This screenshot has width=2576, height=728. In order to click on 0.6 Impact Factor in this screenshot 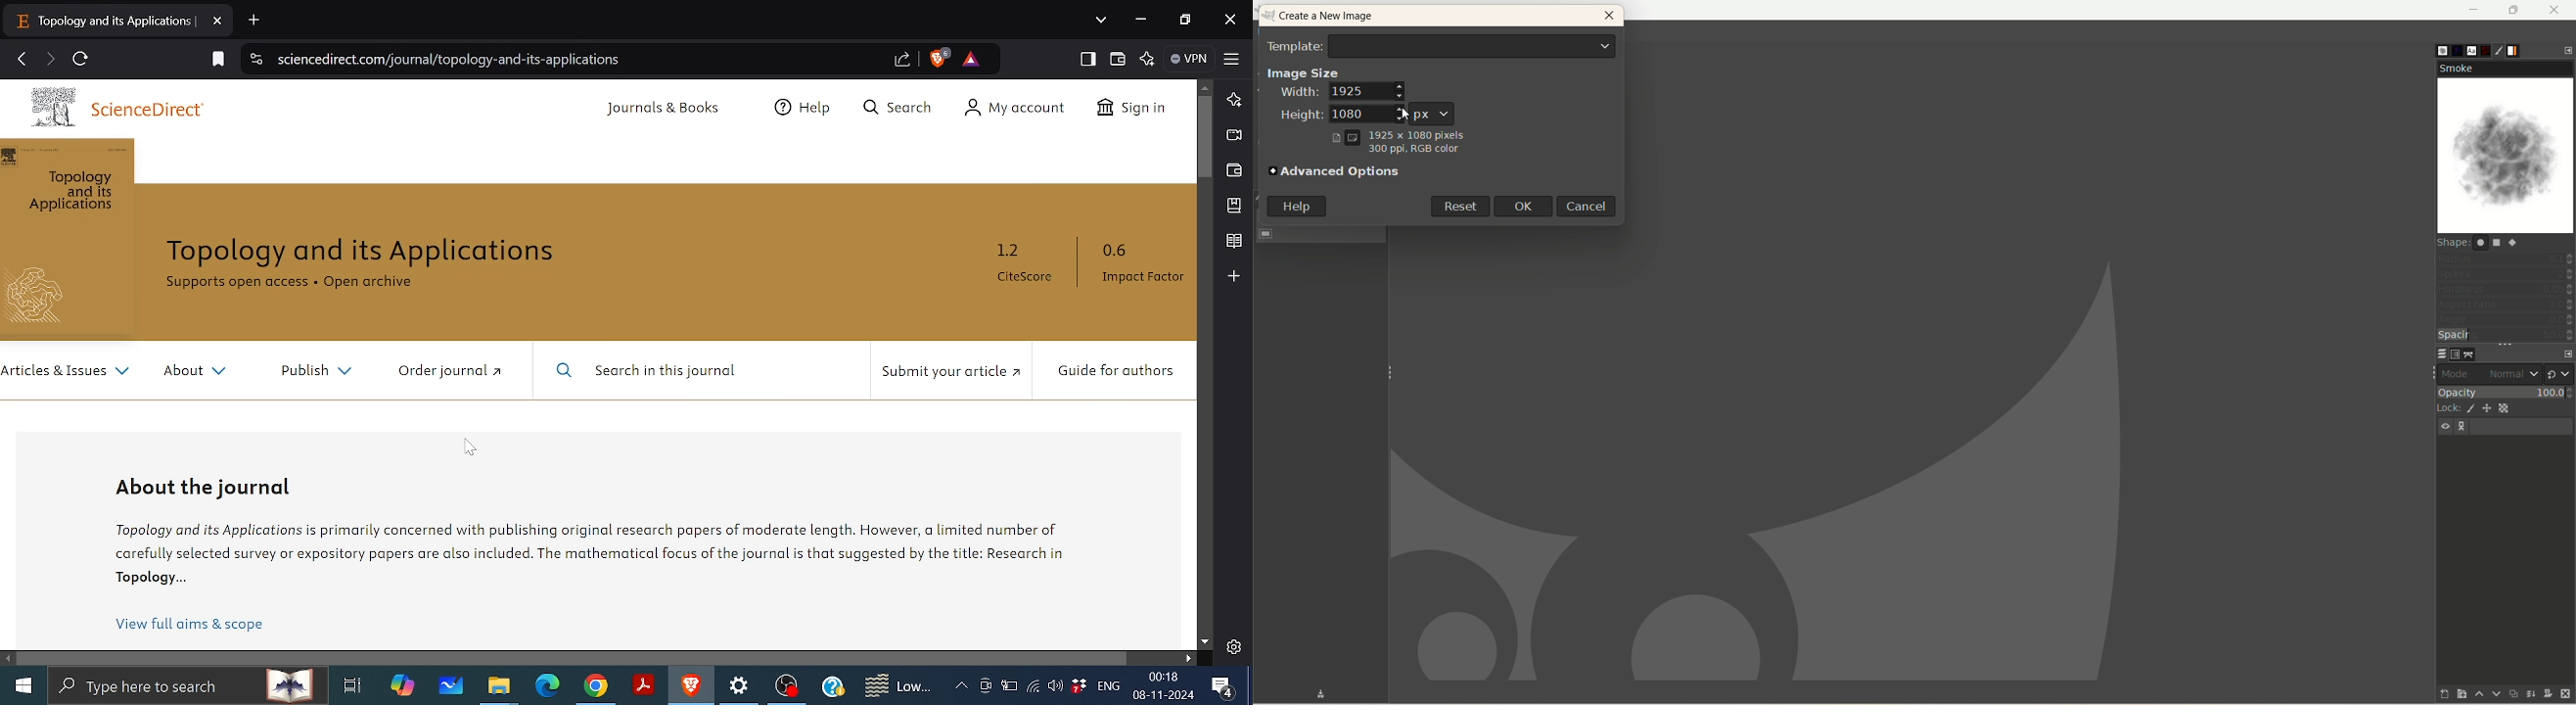, I will do `click(1148, 265)`.